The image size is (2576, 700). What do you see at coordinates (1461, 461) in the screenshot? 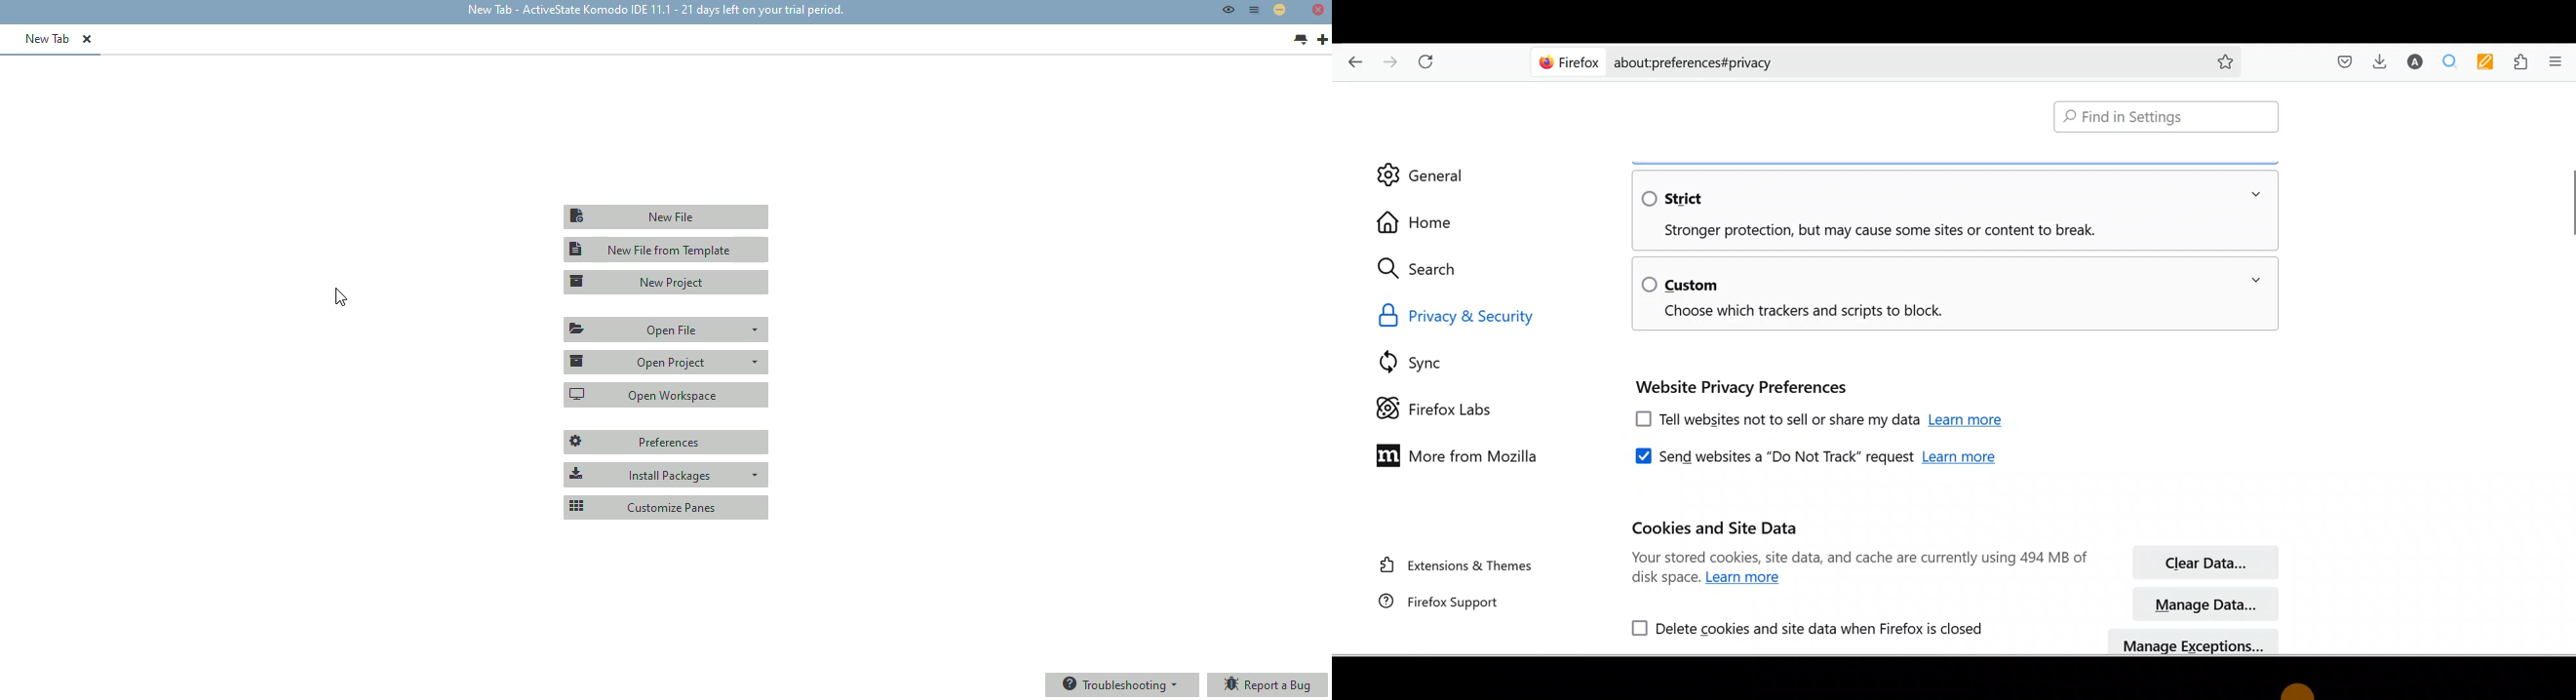
I see `More from Mozilla` at bounding box center [1461, 461].